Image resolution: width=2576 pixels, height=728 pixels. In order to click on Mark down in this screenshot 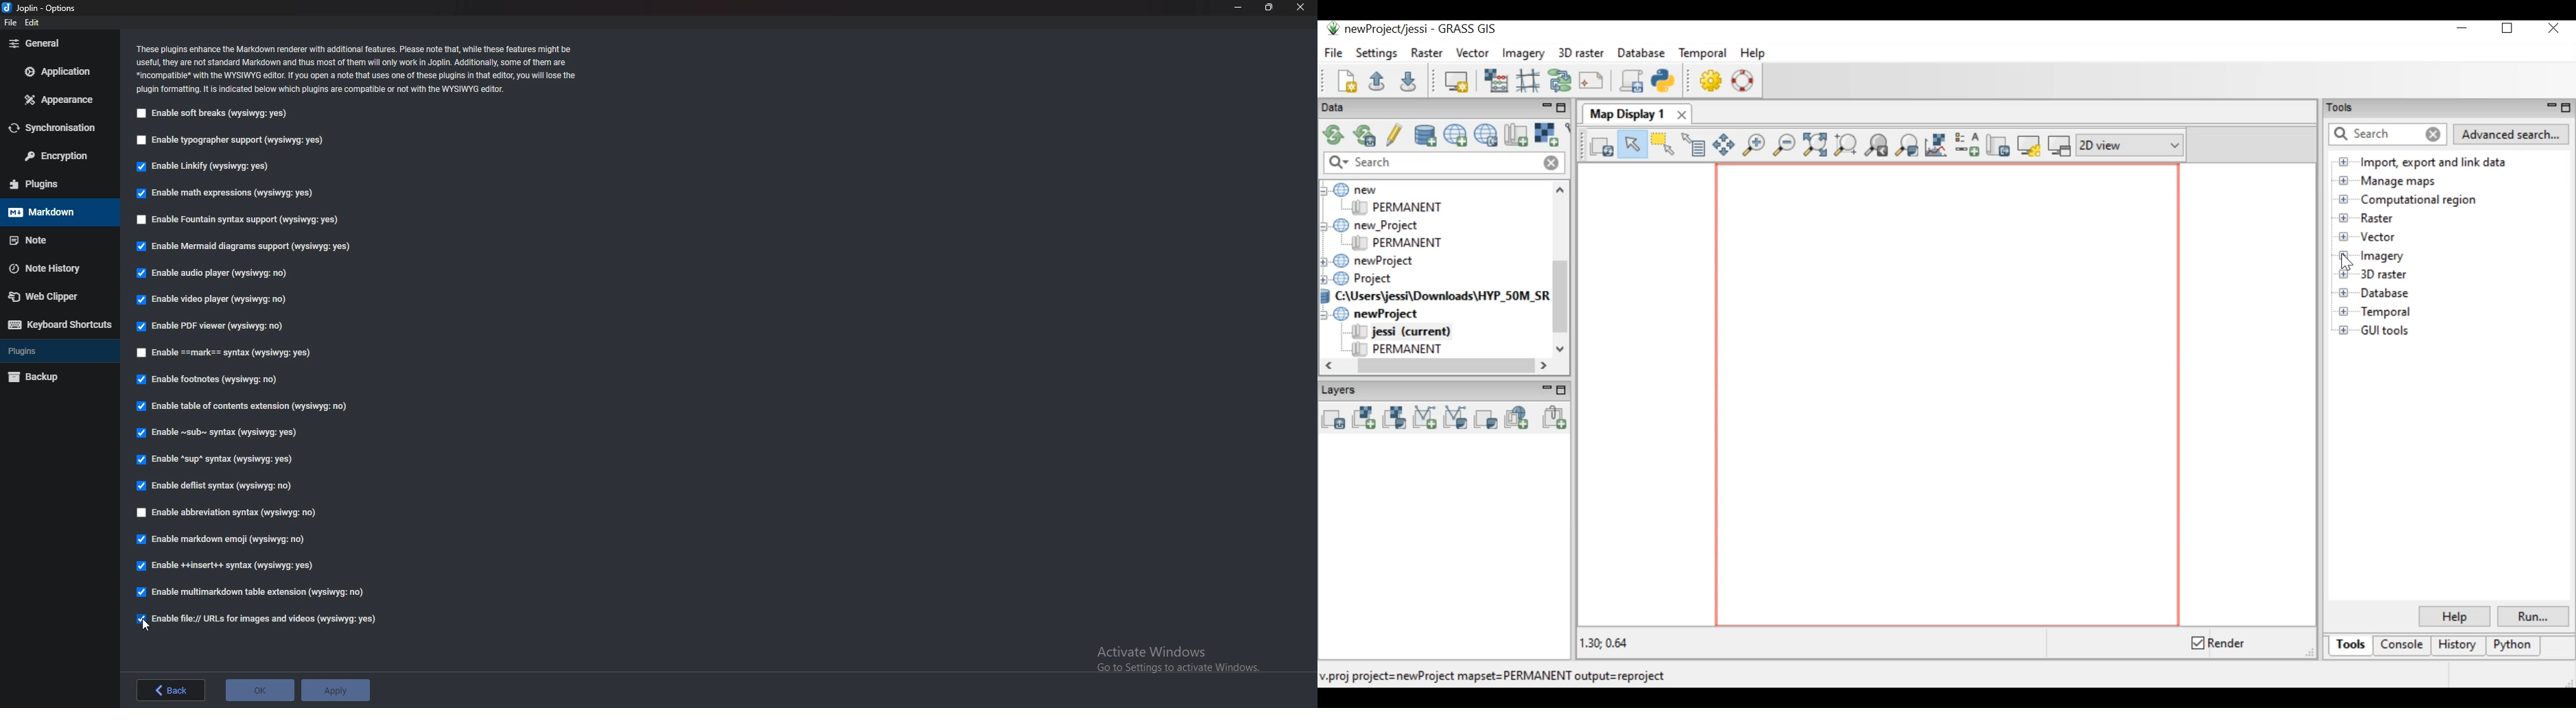, I will do `click(51, 213)`.